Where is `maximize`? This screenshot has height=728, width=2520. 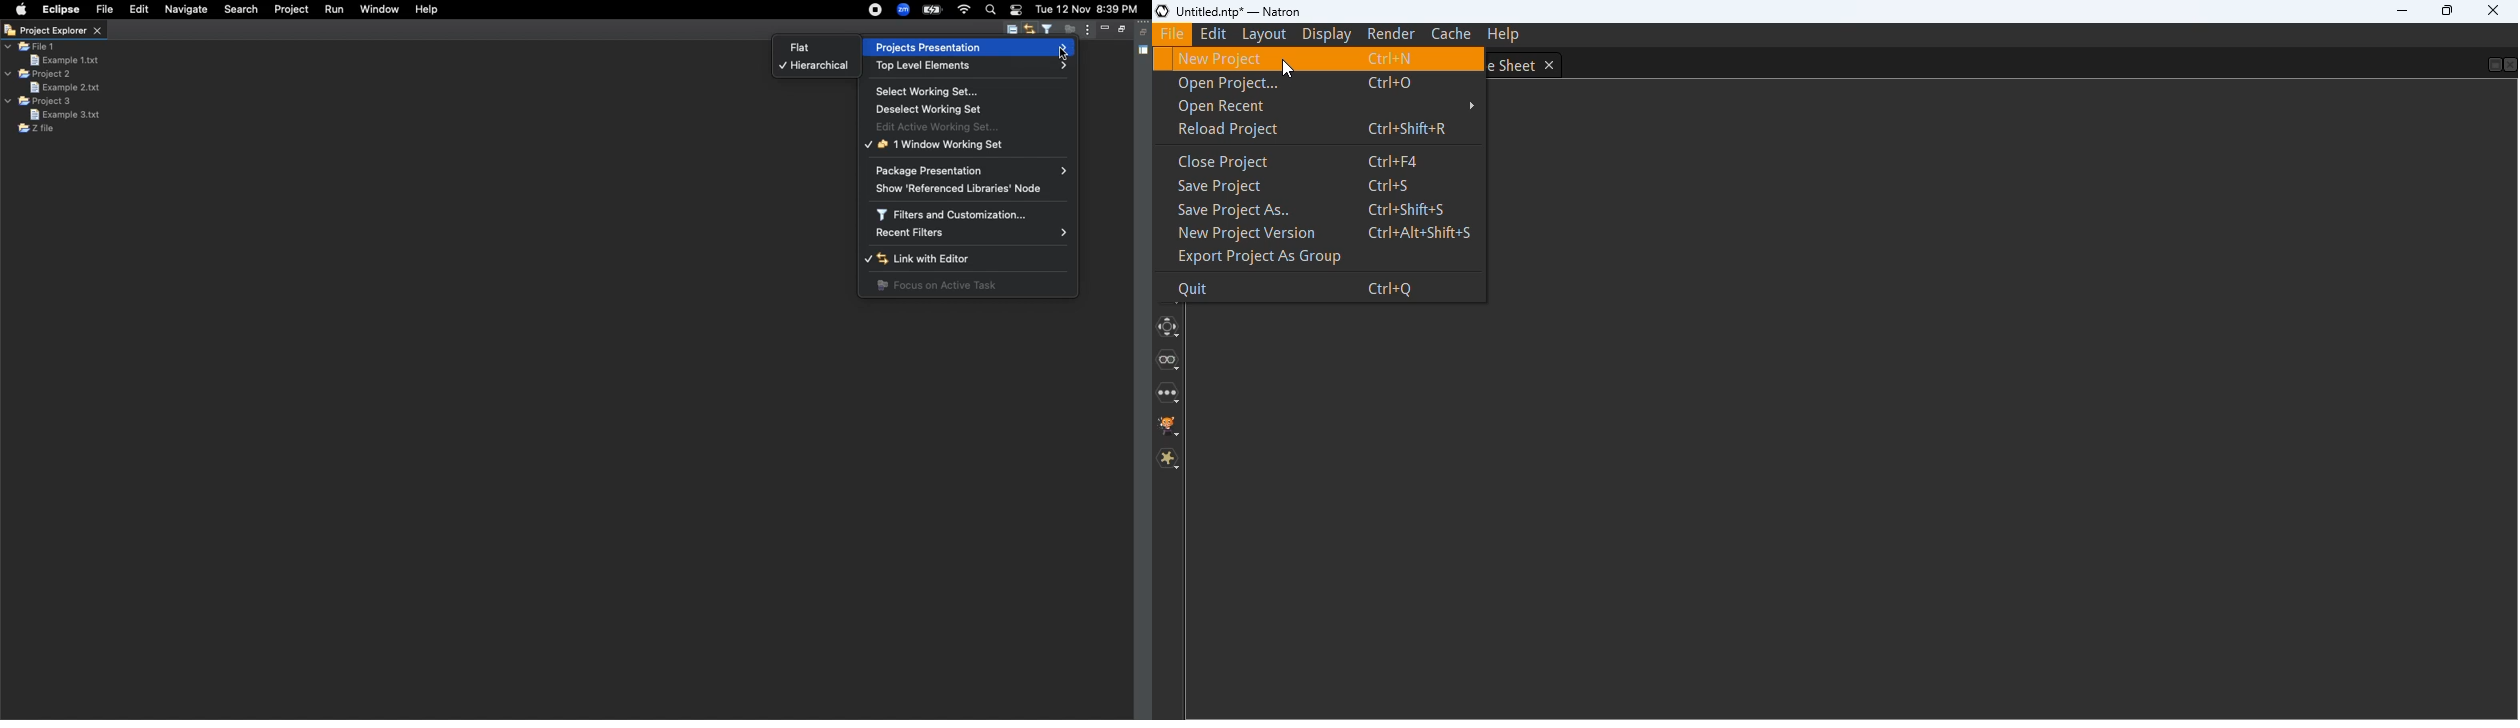 maximize is located at coordinates (2447, 10).